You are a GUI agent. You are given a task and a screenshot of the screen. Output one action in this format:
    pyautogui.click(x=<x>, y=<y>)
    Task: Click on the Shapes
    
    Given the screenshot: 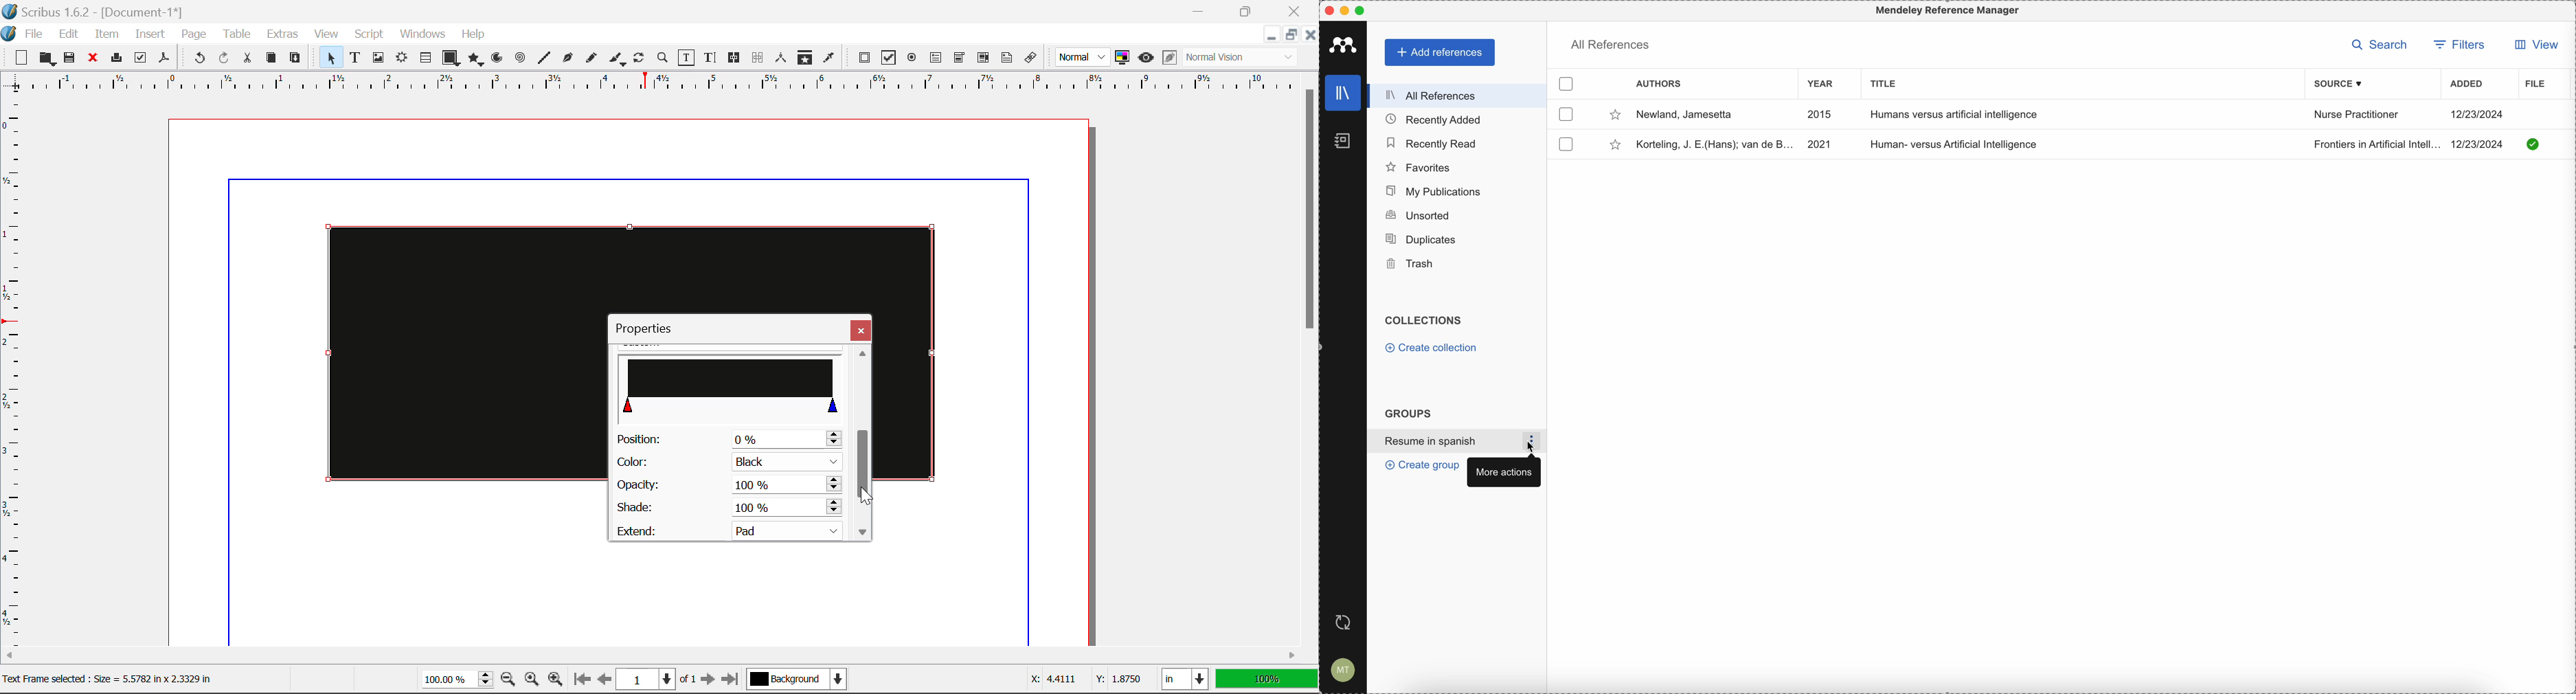 What is the action you would take?
    pyautogui.click(x=451, y=59)
    